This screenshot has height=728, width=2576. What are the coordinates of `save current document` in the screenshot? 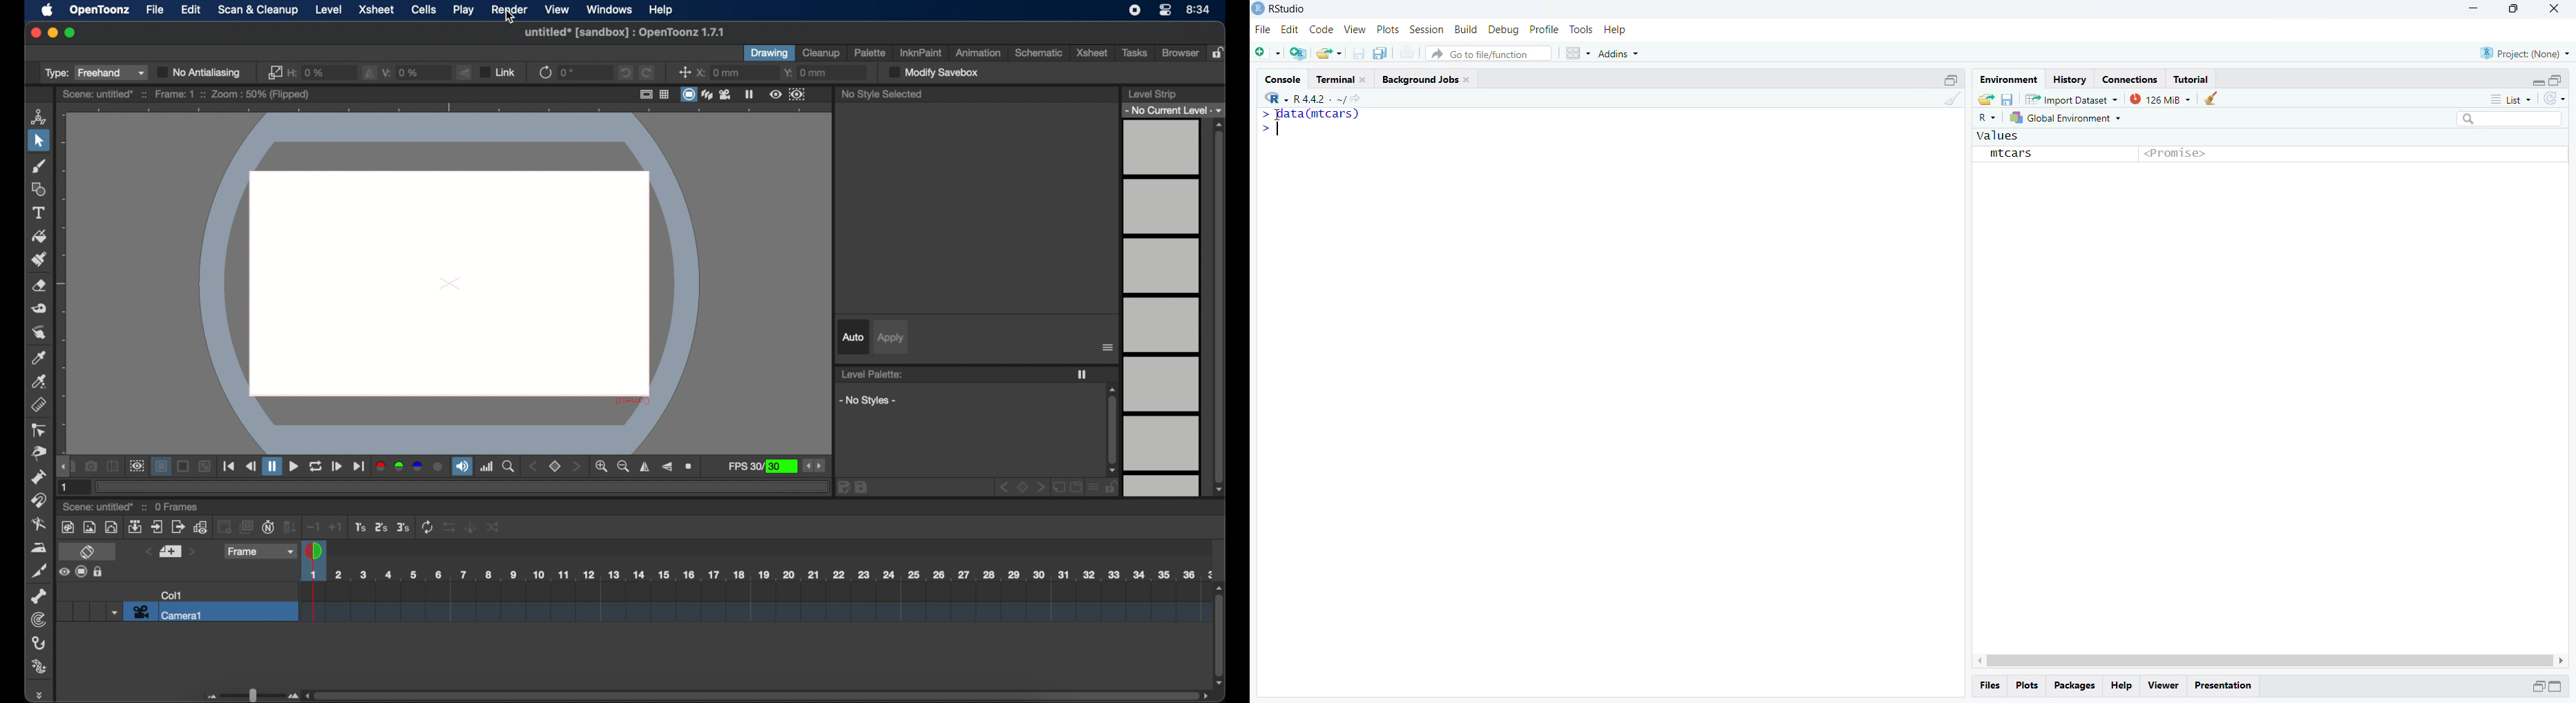 It's located at (1358, 52).